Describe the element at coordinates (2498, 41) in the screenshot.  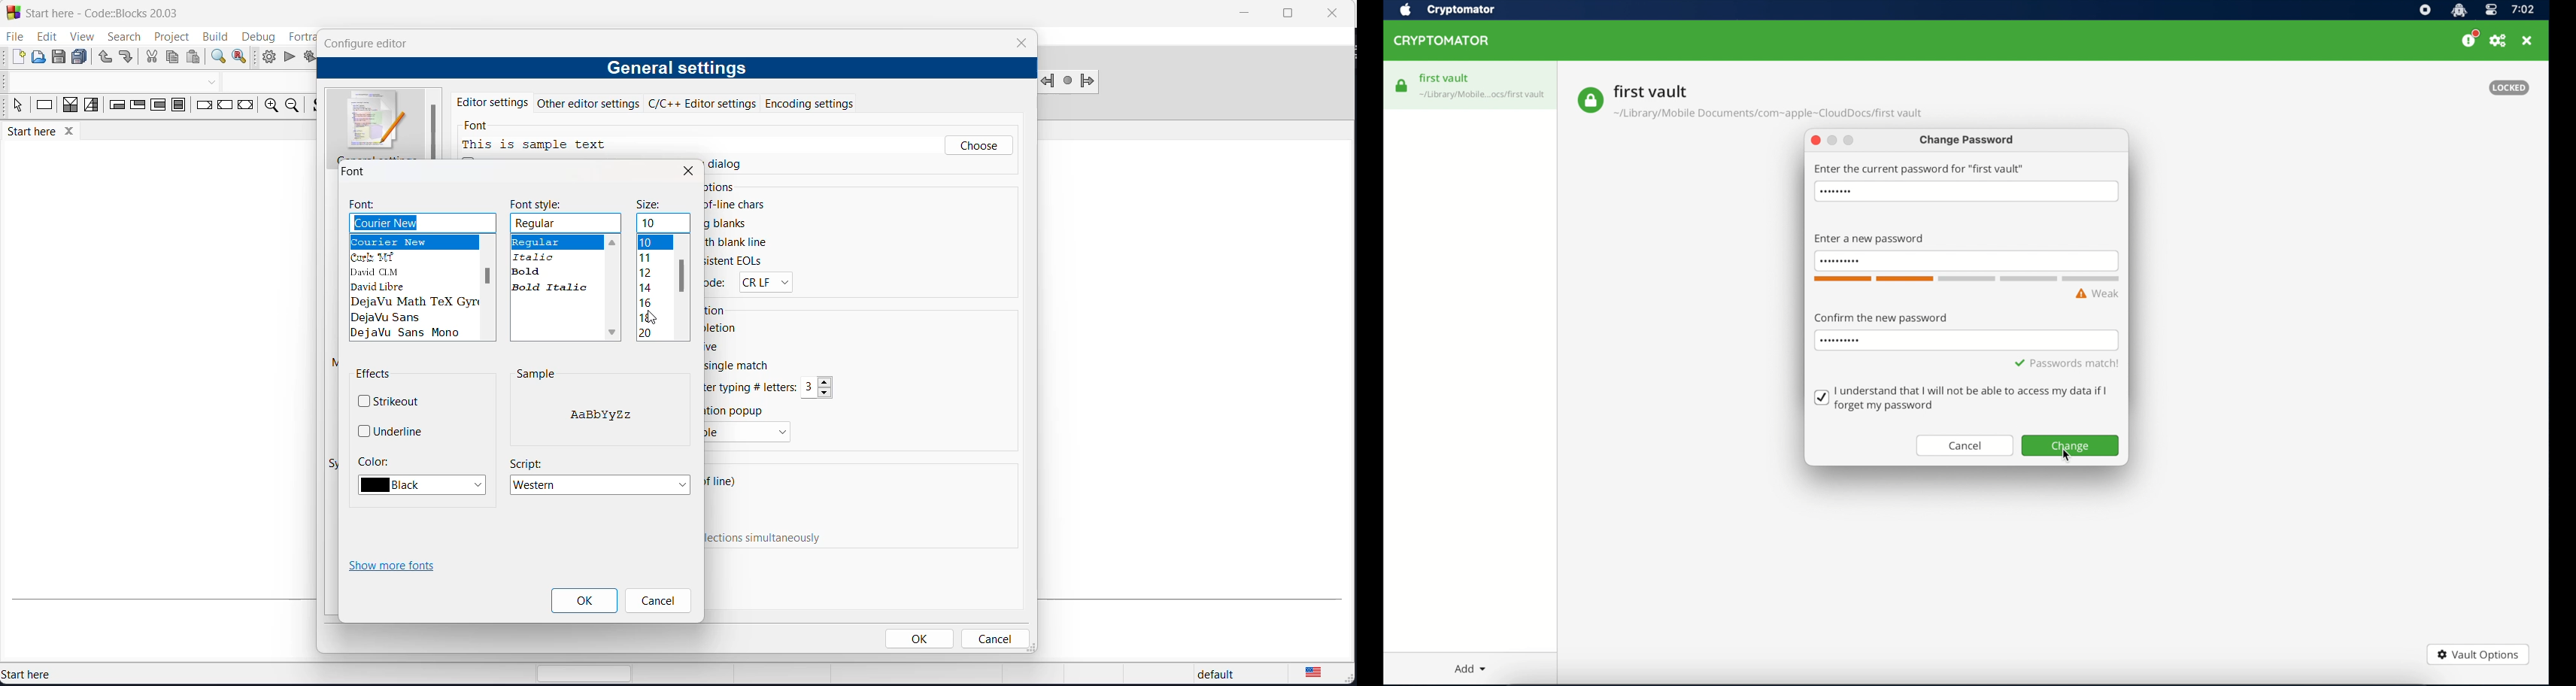
I see `preferences` at that location.